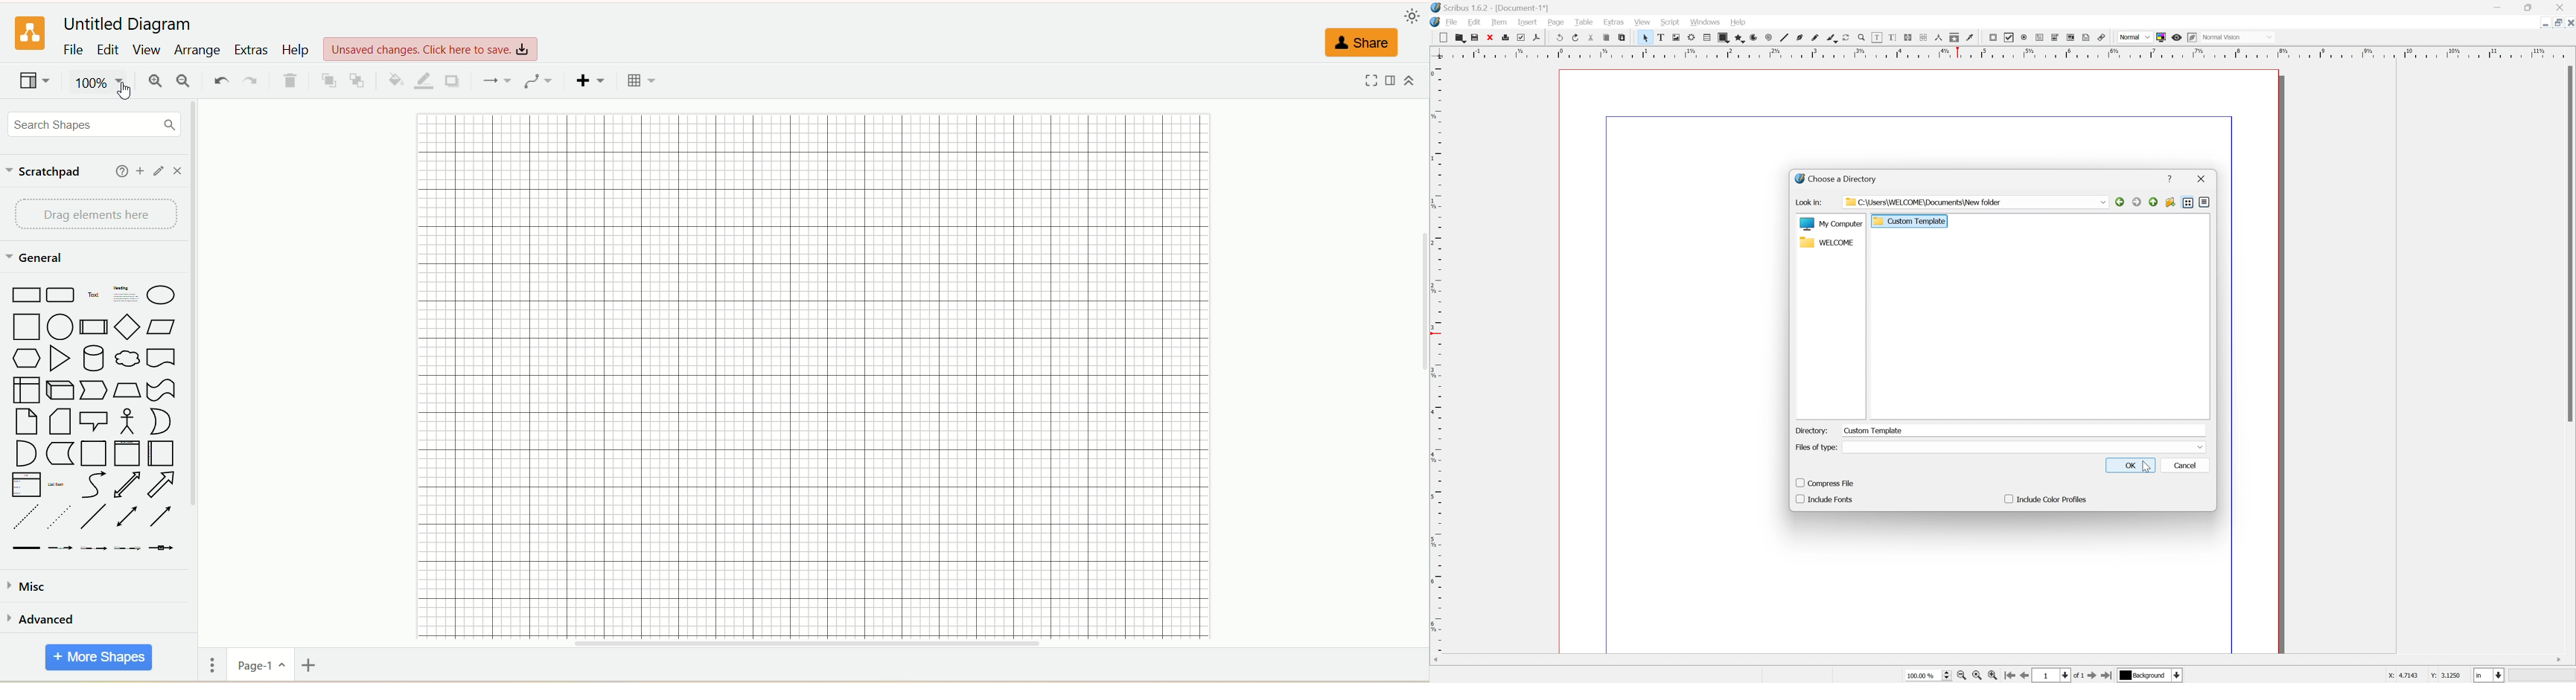  I want to click on Zoom to 100%, so click(1975, 677).